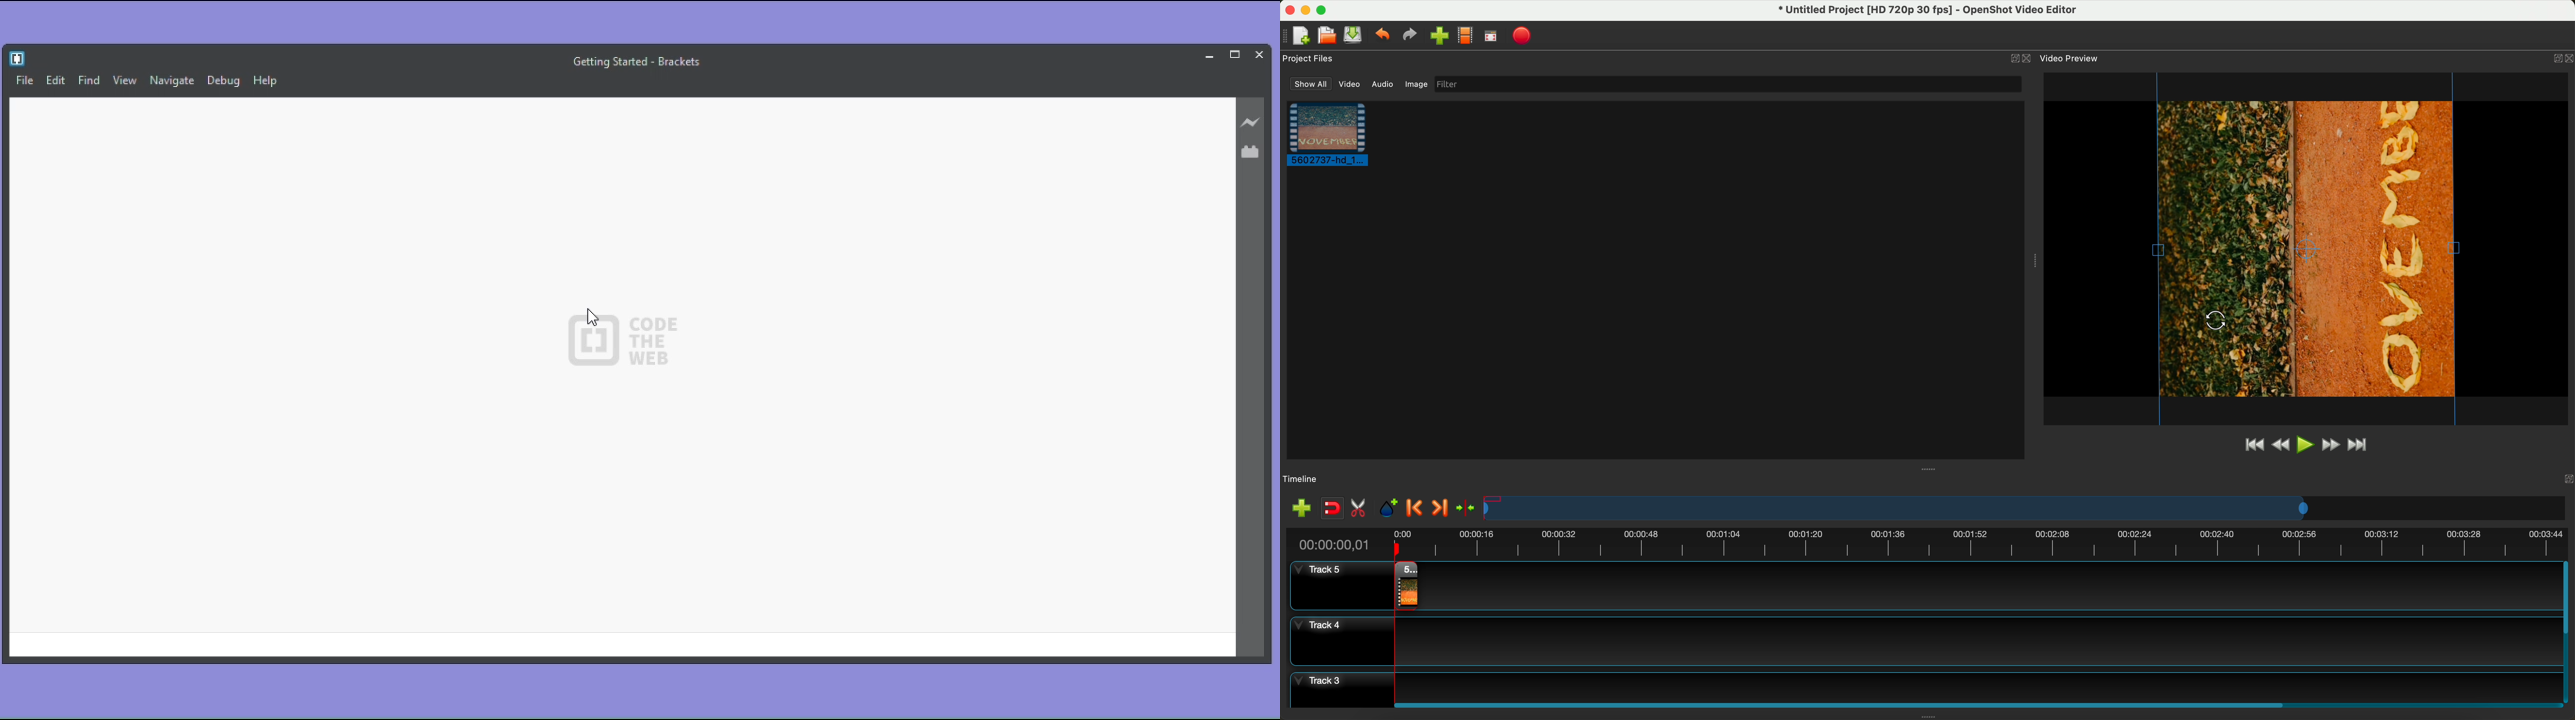 Image resolution: width=2576 pixels, height=728 pixels. I want to click on File, so click(21, 82).